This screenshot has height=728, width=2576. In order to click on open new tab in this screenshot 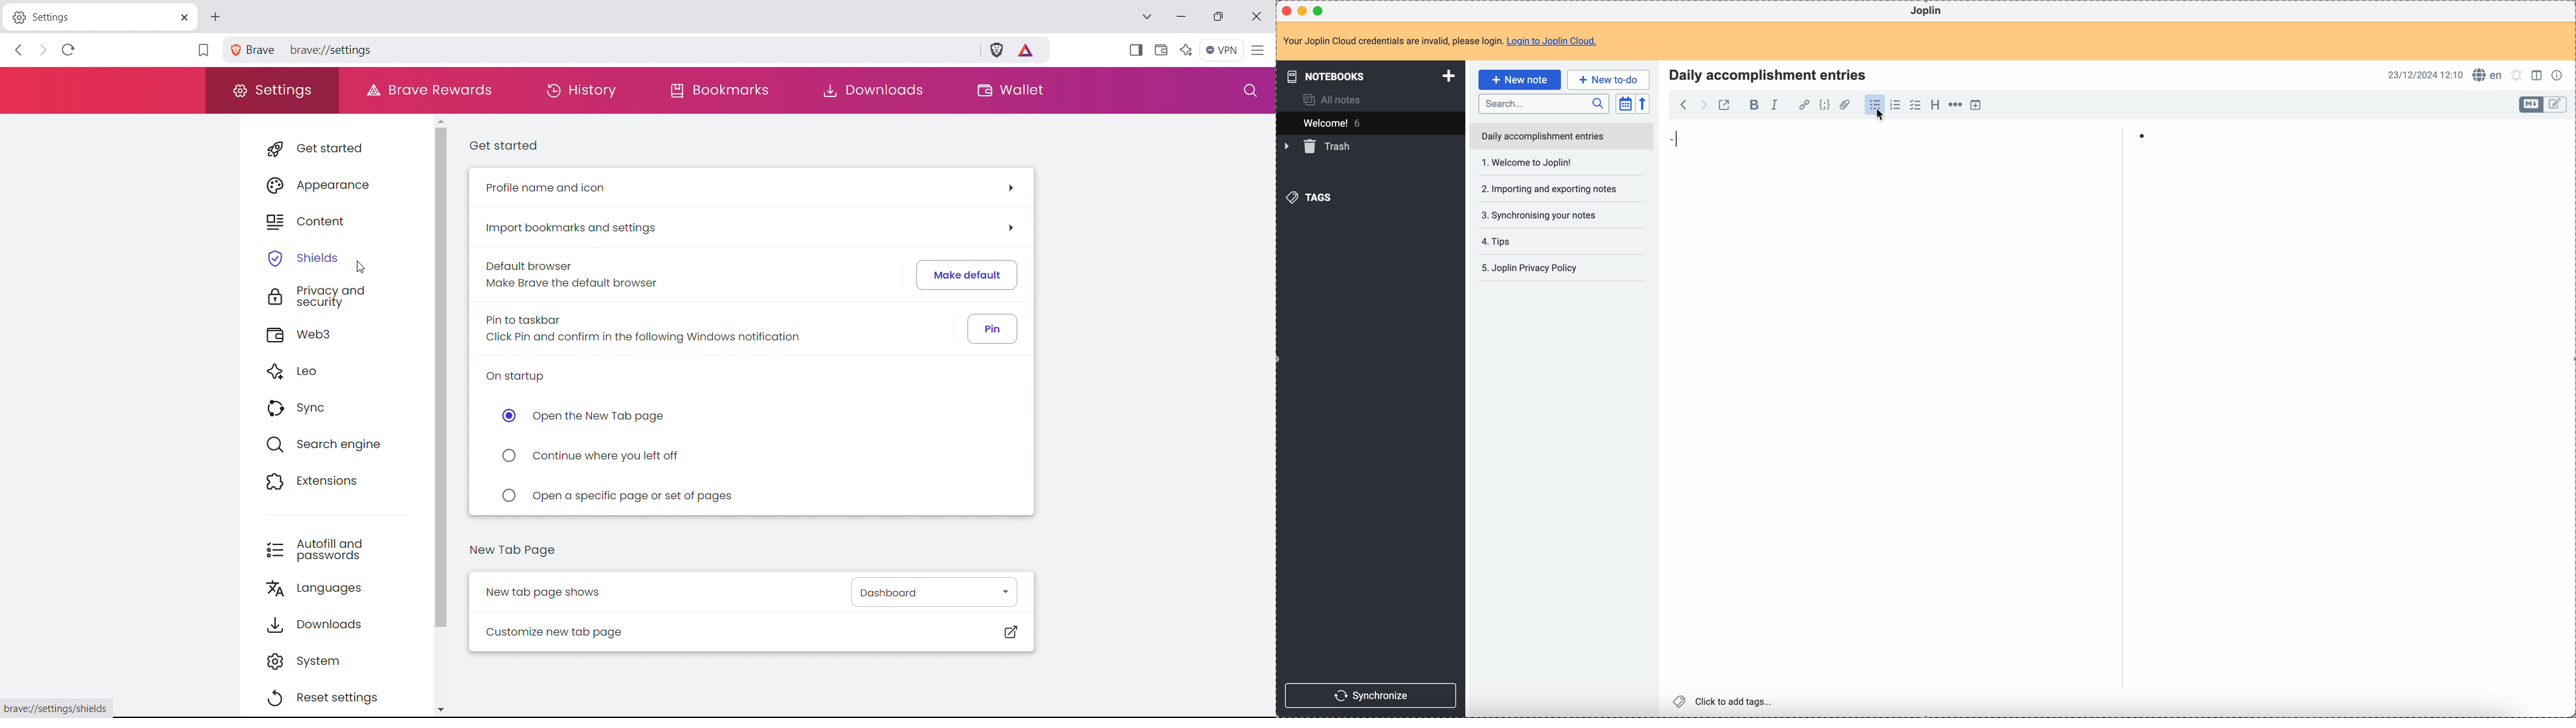, I will do `click(215, 17)`.